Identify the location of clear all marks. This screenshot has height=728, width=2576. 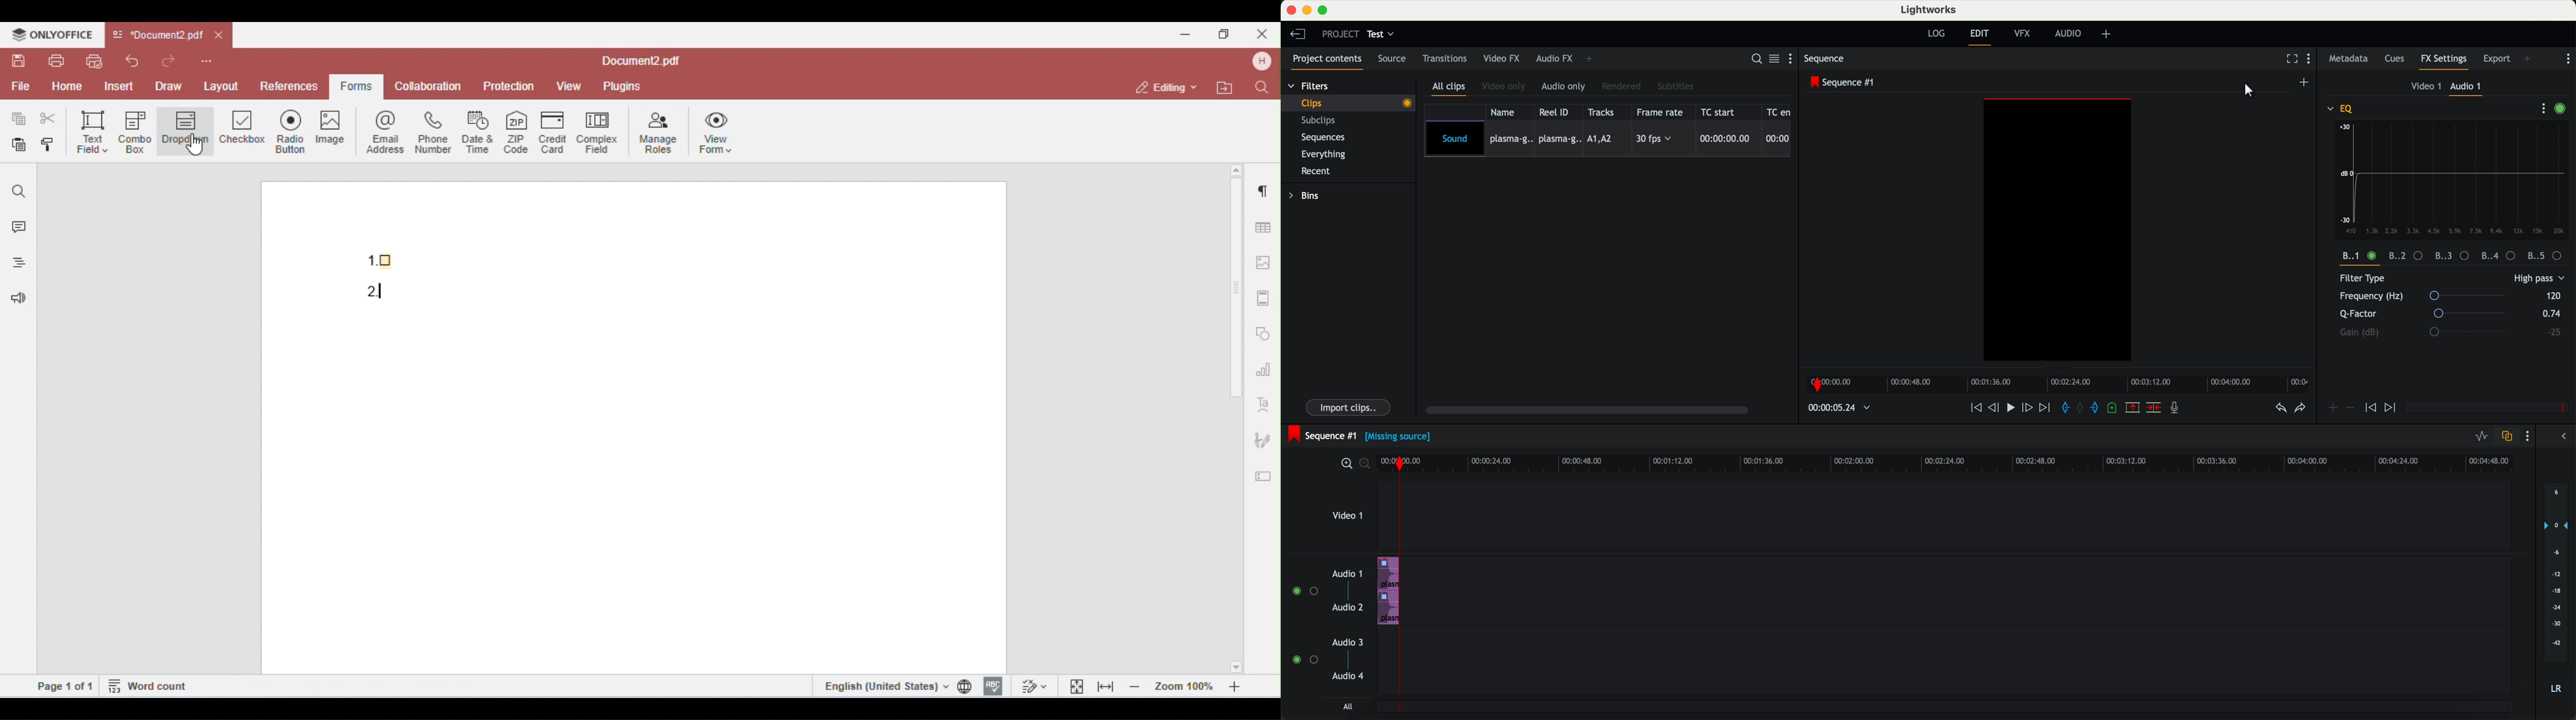
(2082, 409).